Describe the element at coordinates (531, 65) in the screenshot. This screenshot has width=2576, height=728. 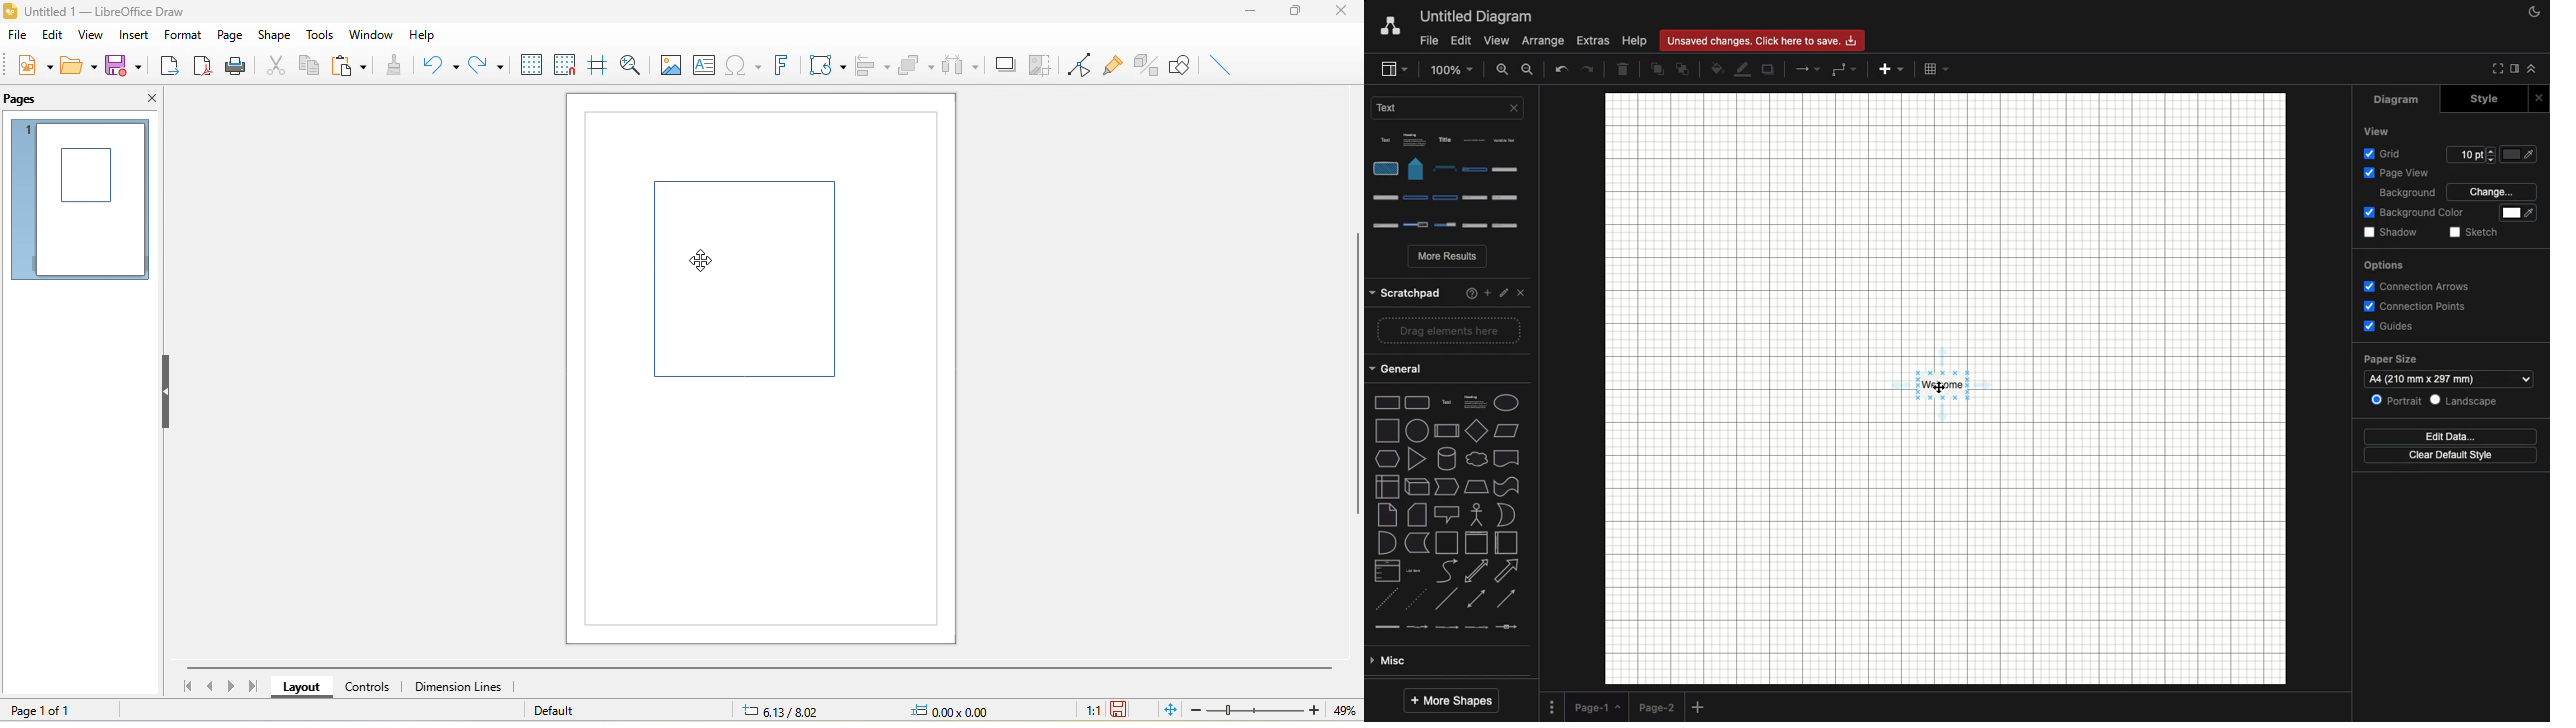
I see `display to grid` at that location.